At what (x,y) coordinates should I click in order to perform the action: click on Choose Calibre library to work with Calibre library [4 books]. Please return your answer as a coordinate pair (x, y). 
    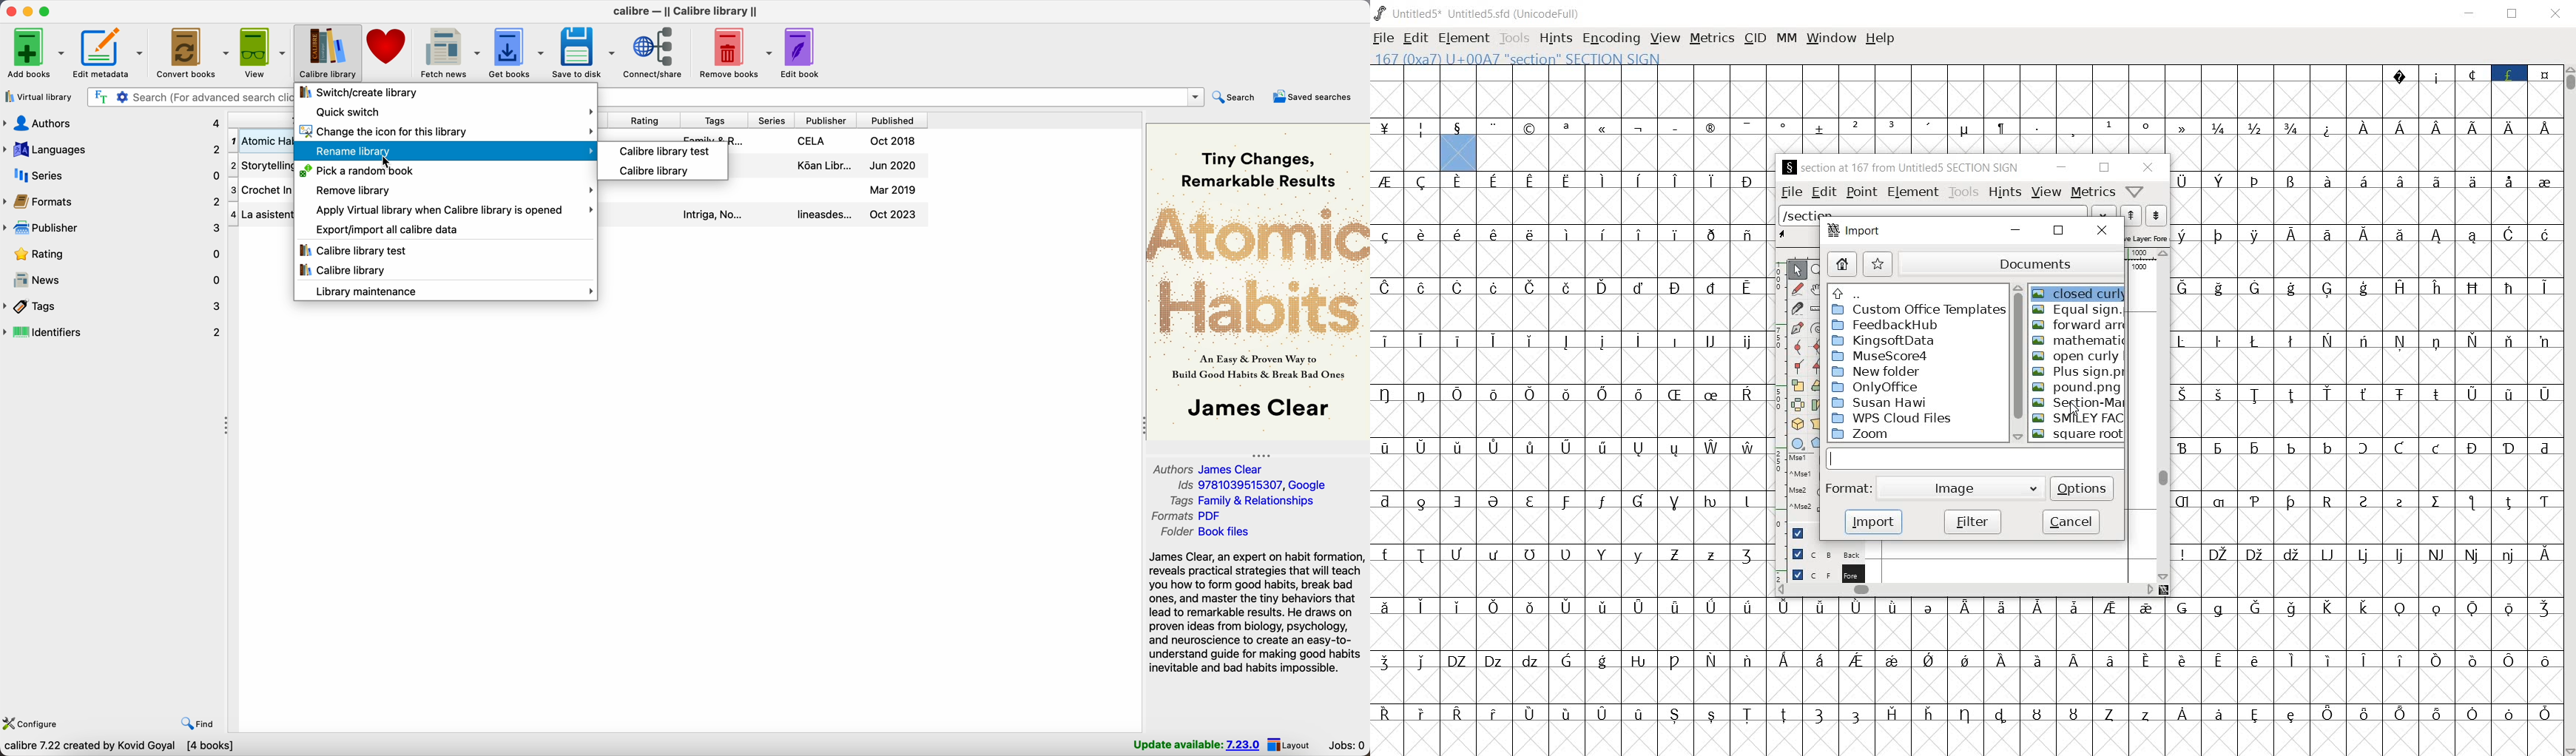
    Looking at the image, I should click on (156, 747).